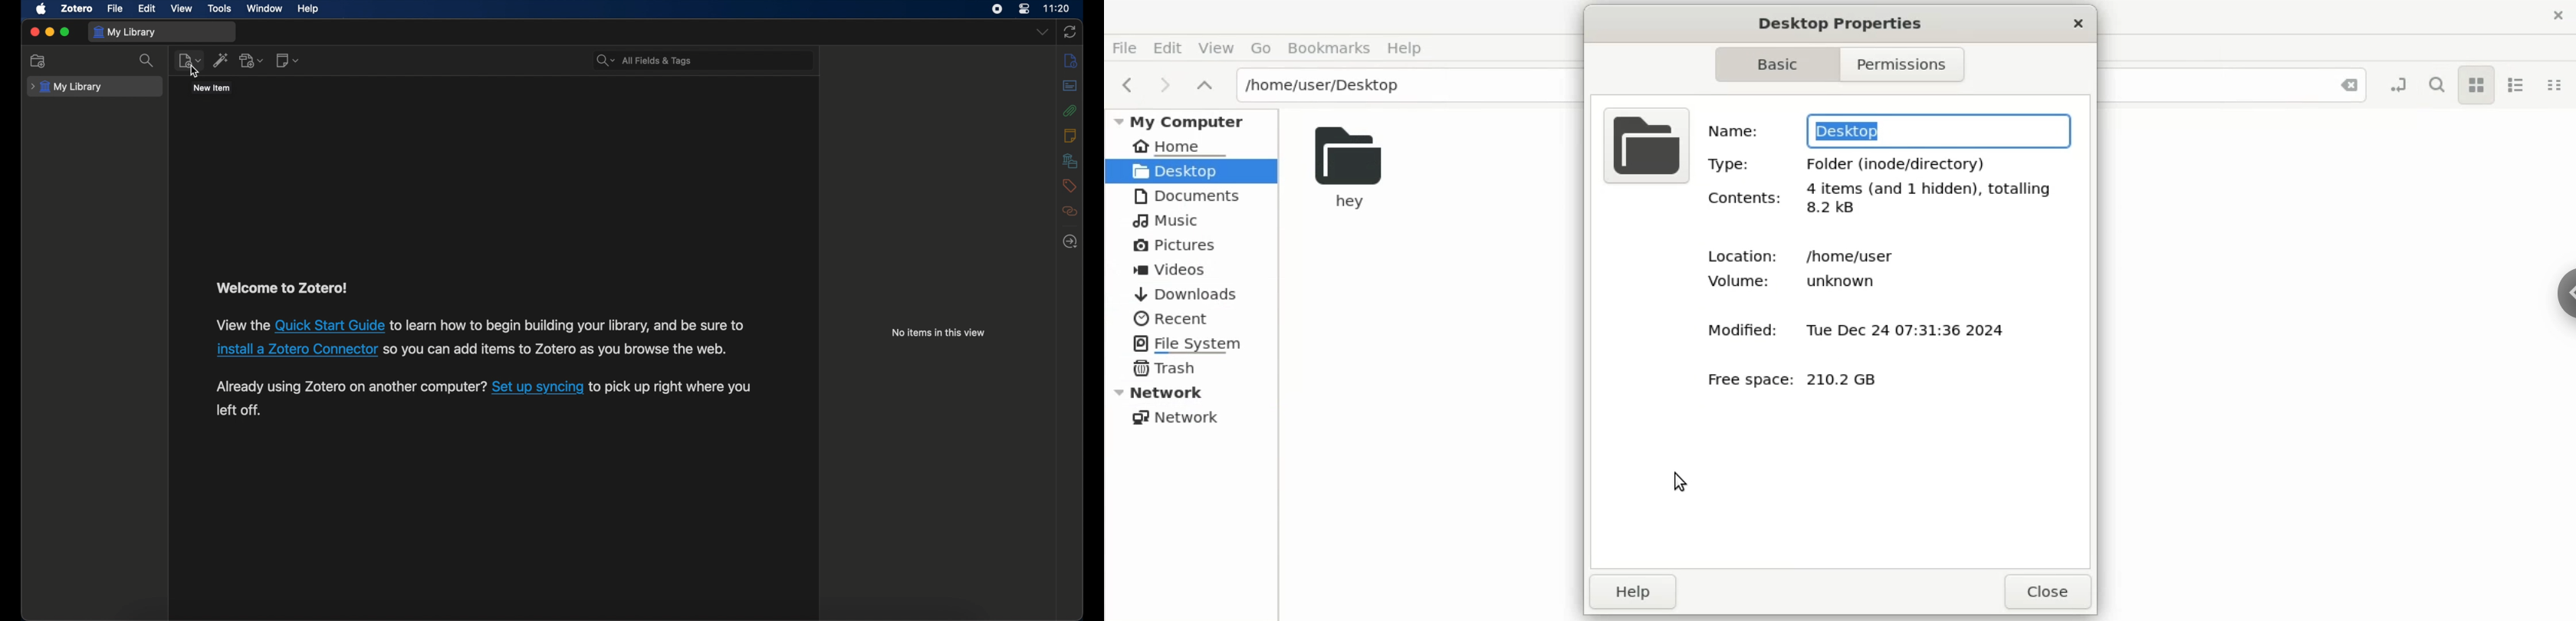 The width and height of the screenshot is (2576, 644). I want to click on dropdown, so click(1042, 31).